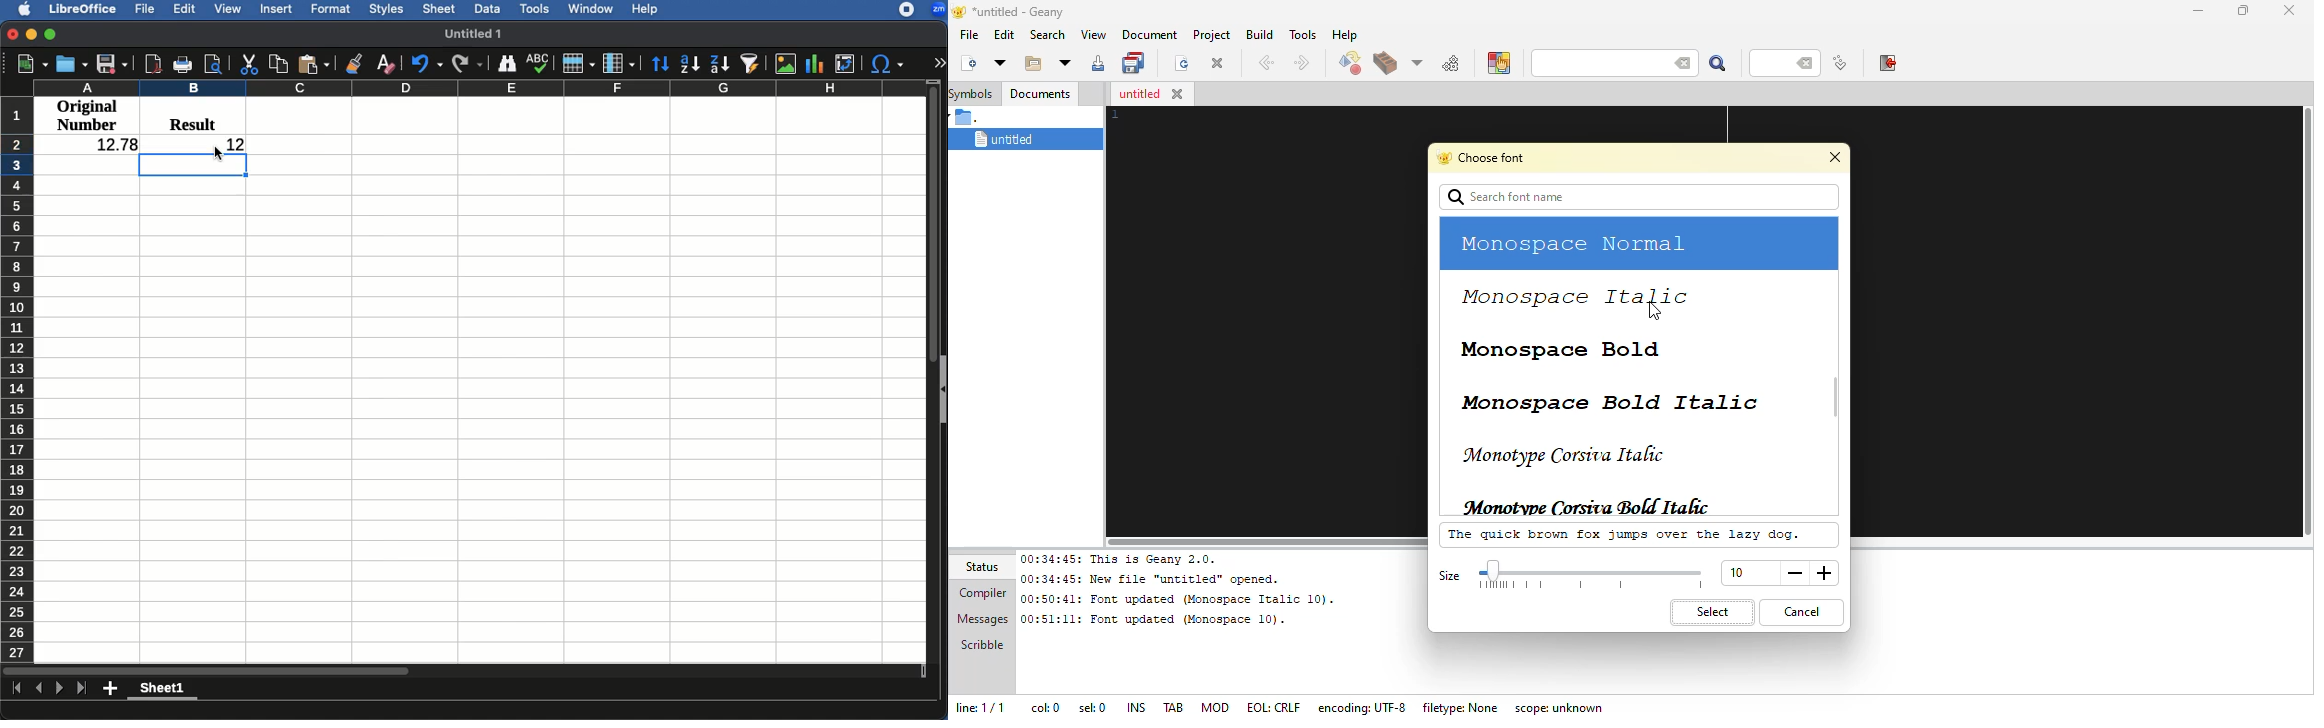  I want to click on Clone formatting, so click(353, 64).